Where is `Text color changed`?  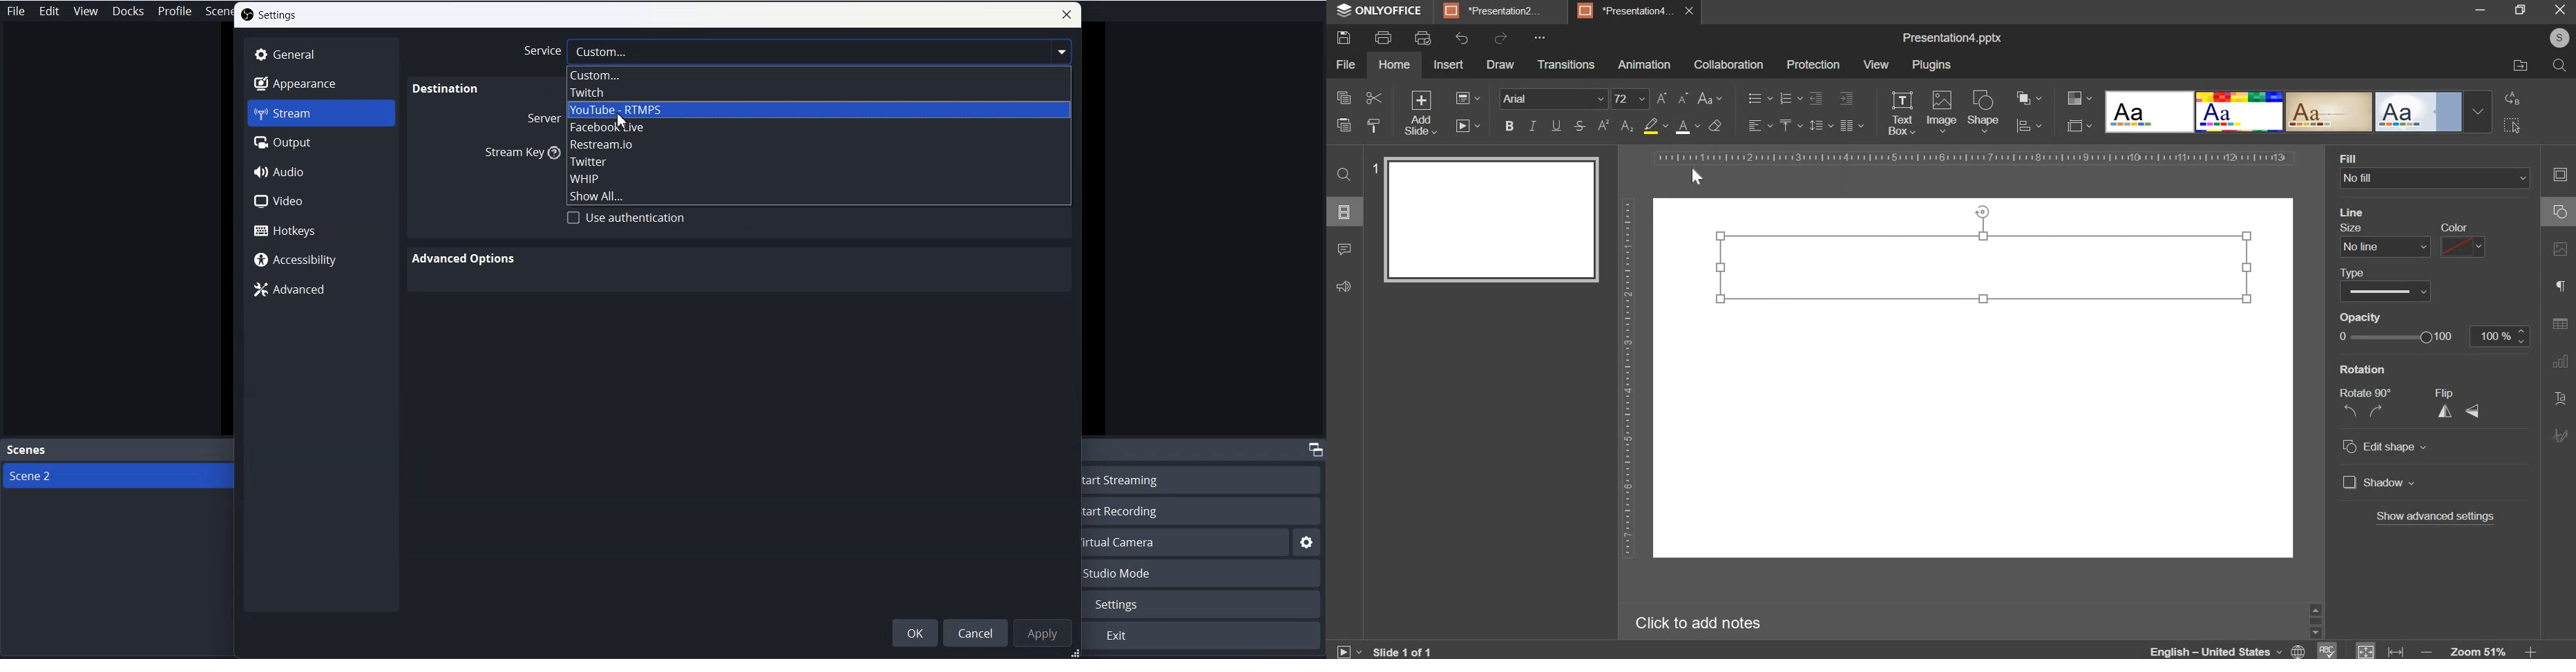
Text color changed is located at coordinates (1985, 270).